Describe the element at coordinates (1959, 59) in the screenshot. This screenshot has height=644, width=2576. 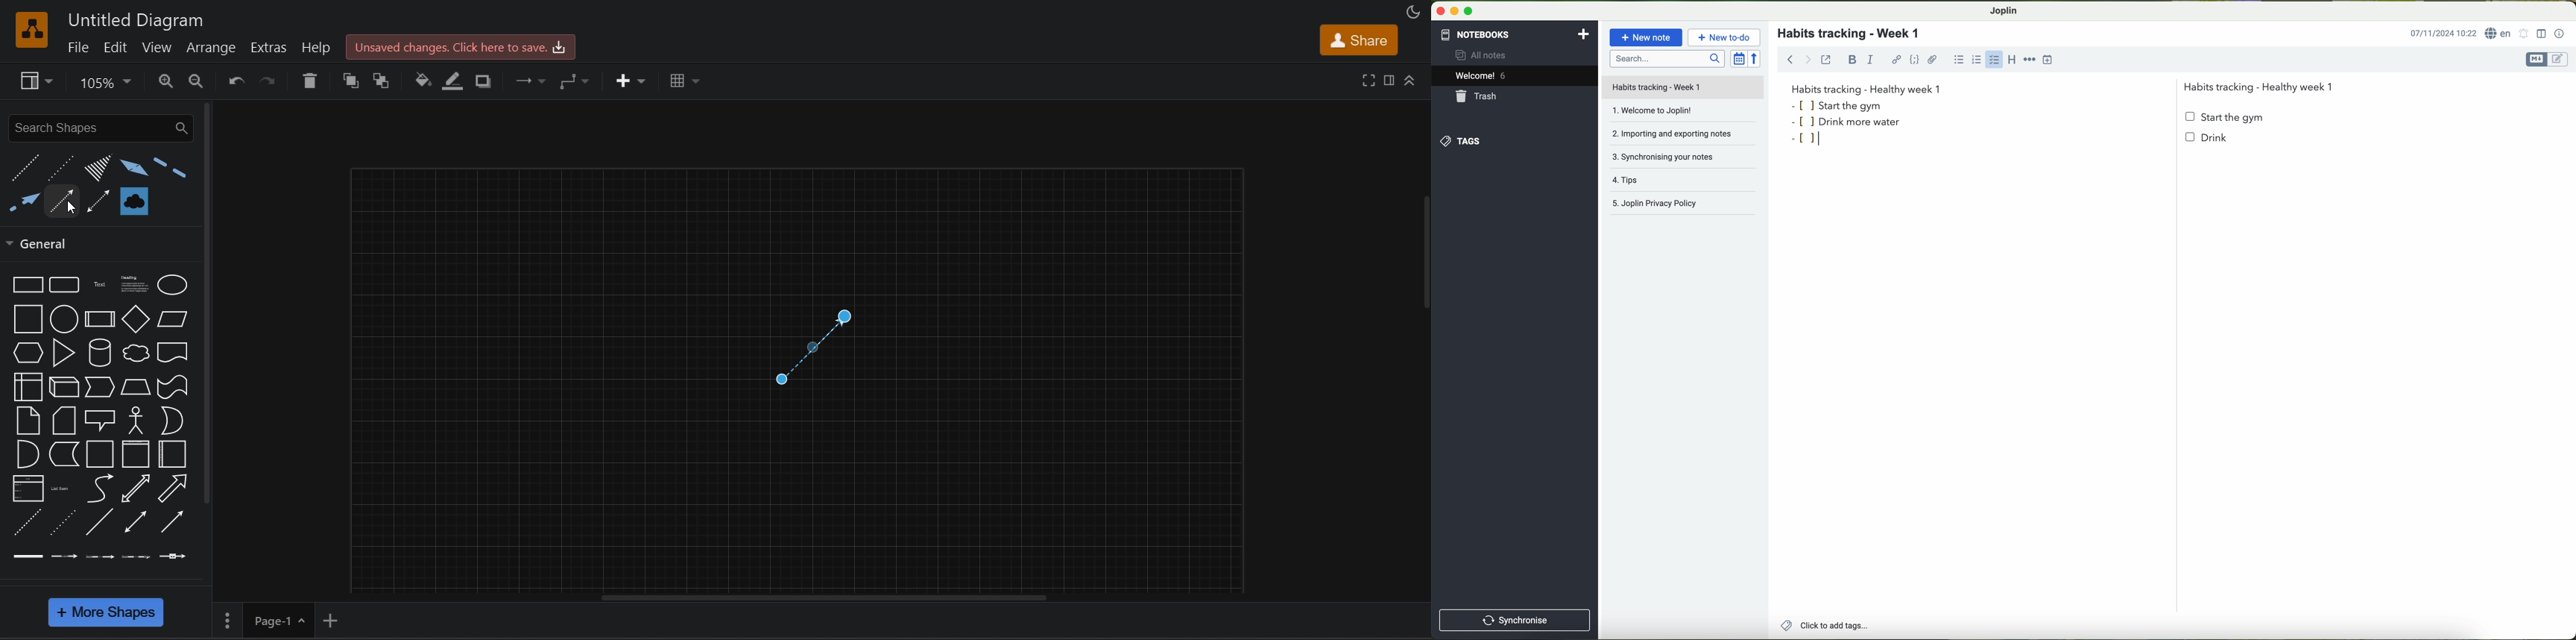
I see `bulleted list` at that location.